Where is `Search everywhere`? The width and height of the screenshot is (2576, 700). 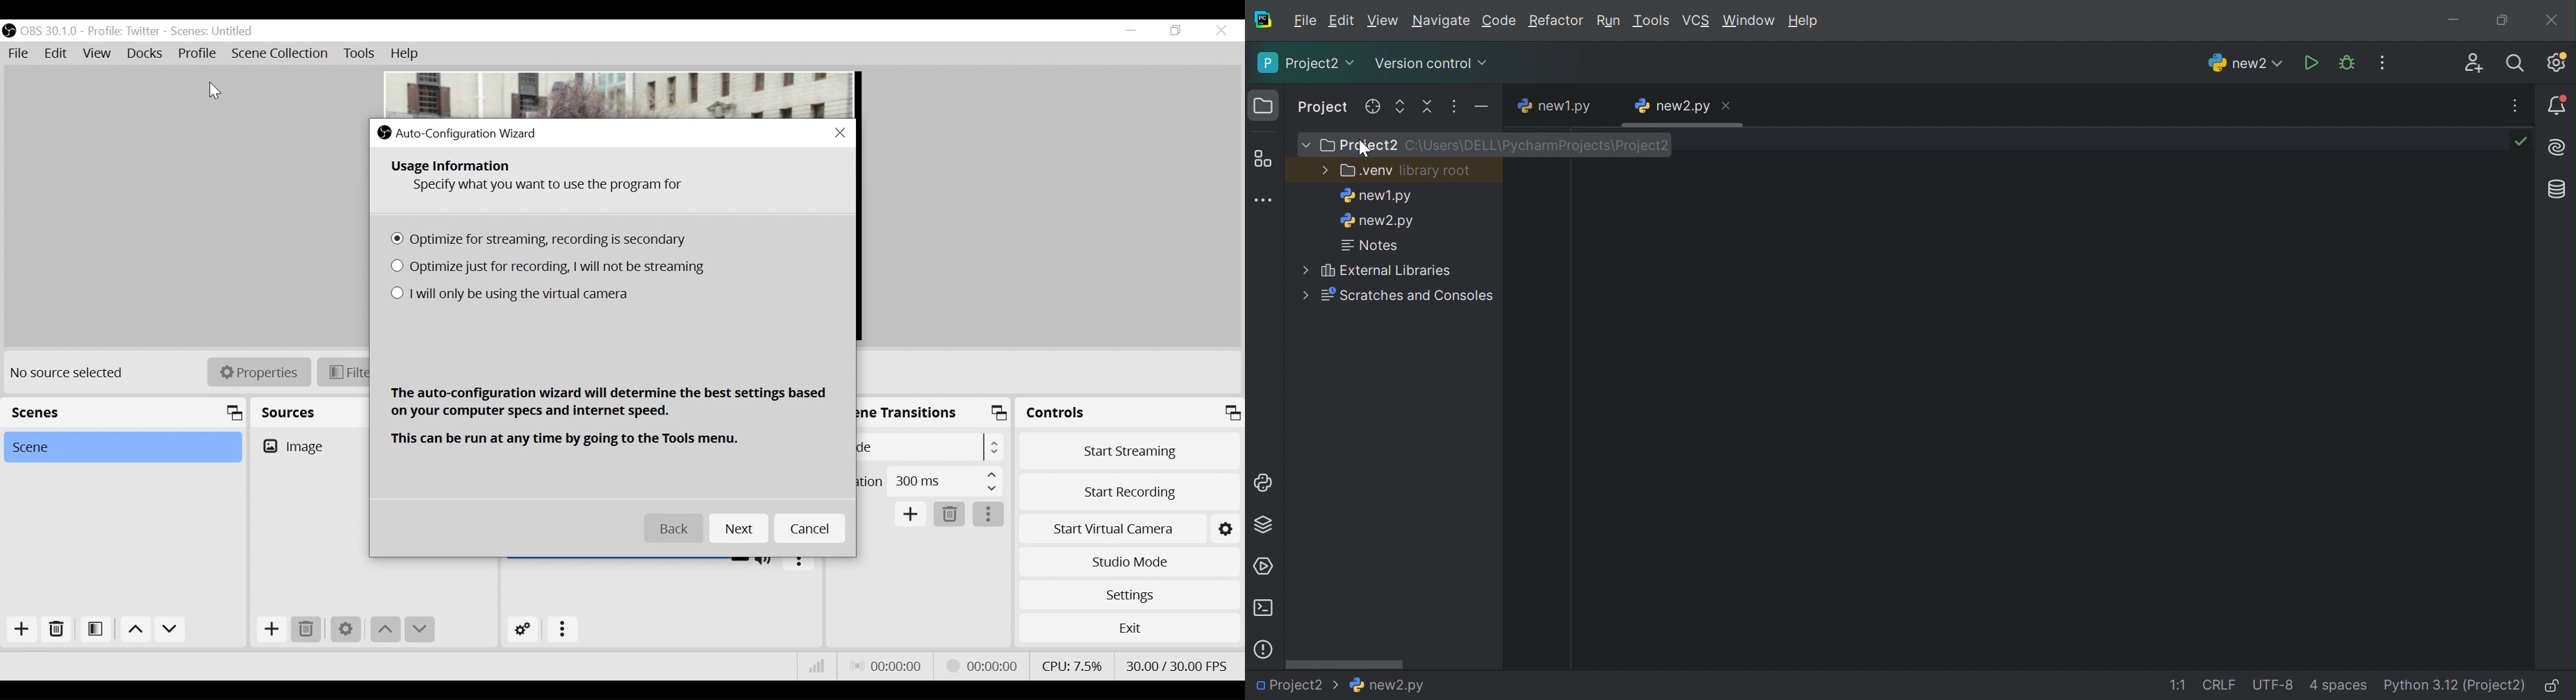
Search everywhere is located at coordinates (2520, 64).